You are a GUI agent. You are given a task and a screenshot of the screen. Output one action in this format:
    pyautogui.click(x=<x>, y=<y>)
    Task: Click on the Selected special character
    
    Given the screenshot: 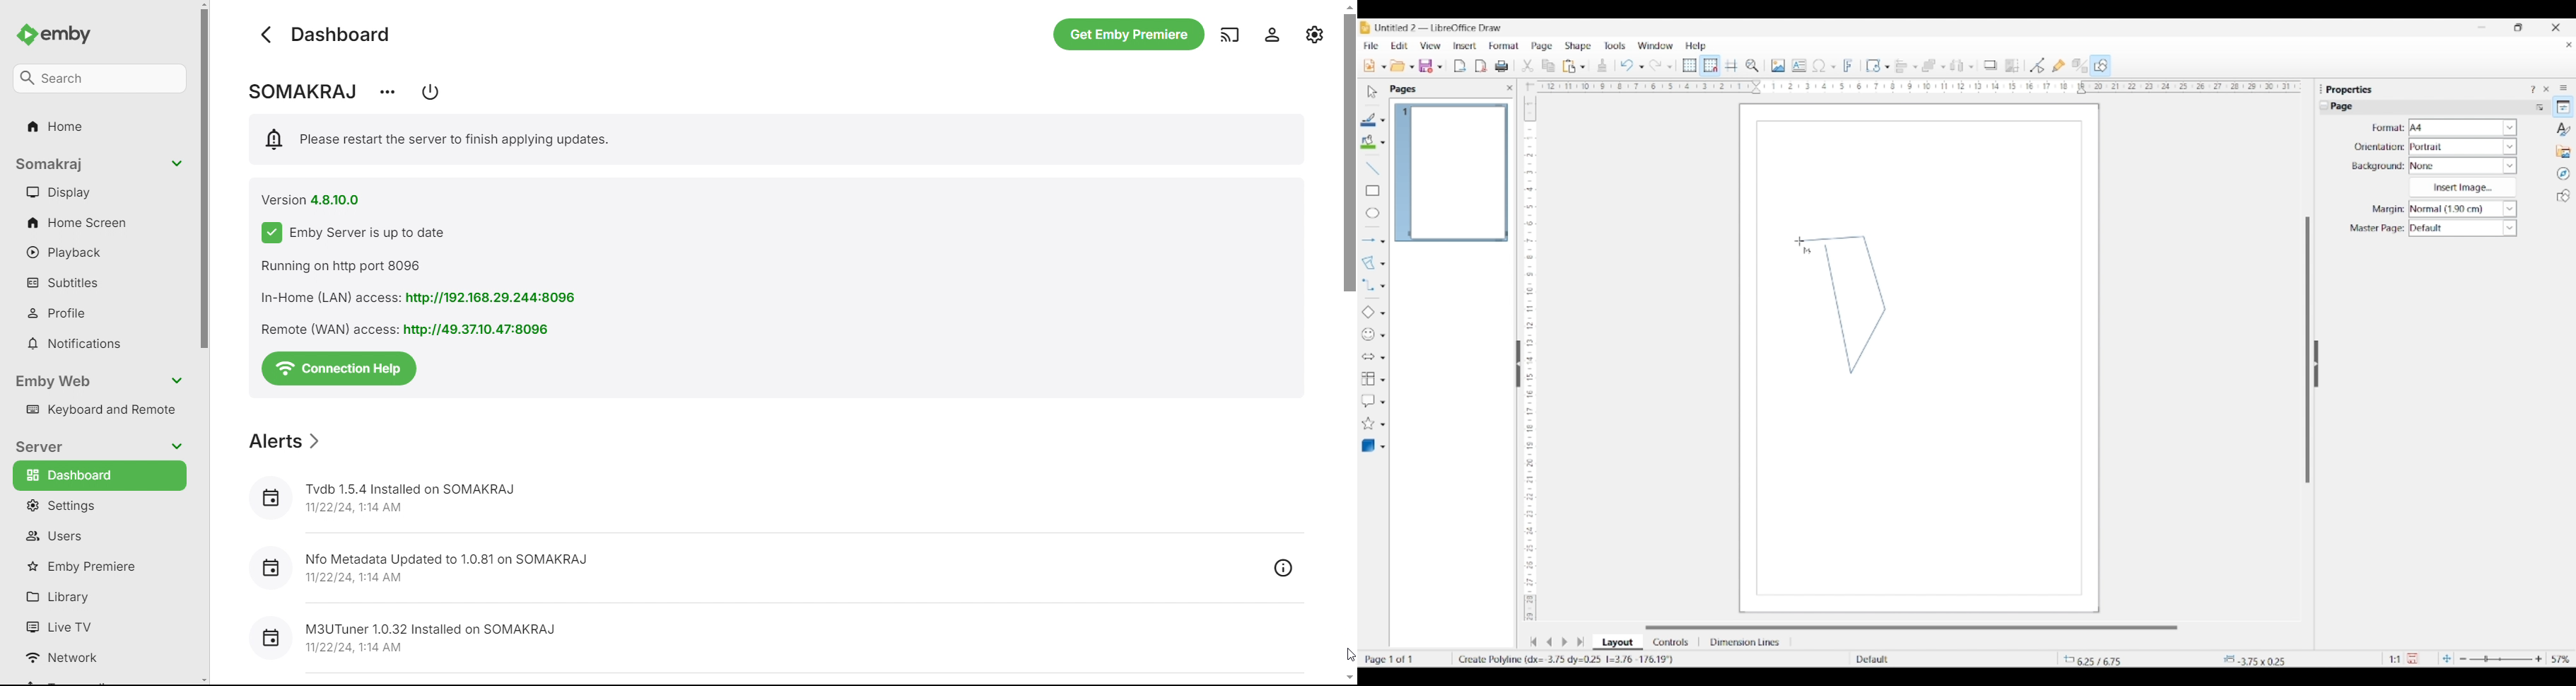 What is the action you would take?
    pyautogui.click(x=1819, y=65)
    